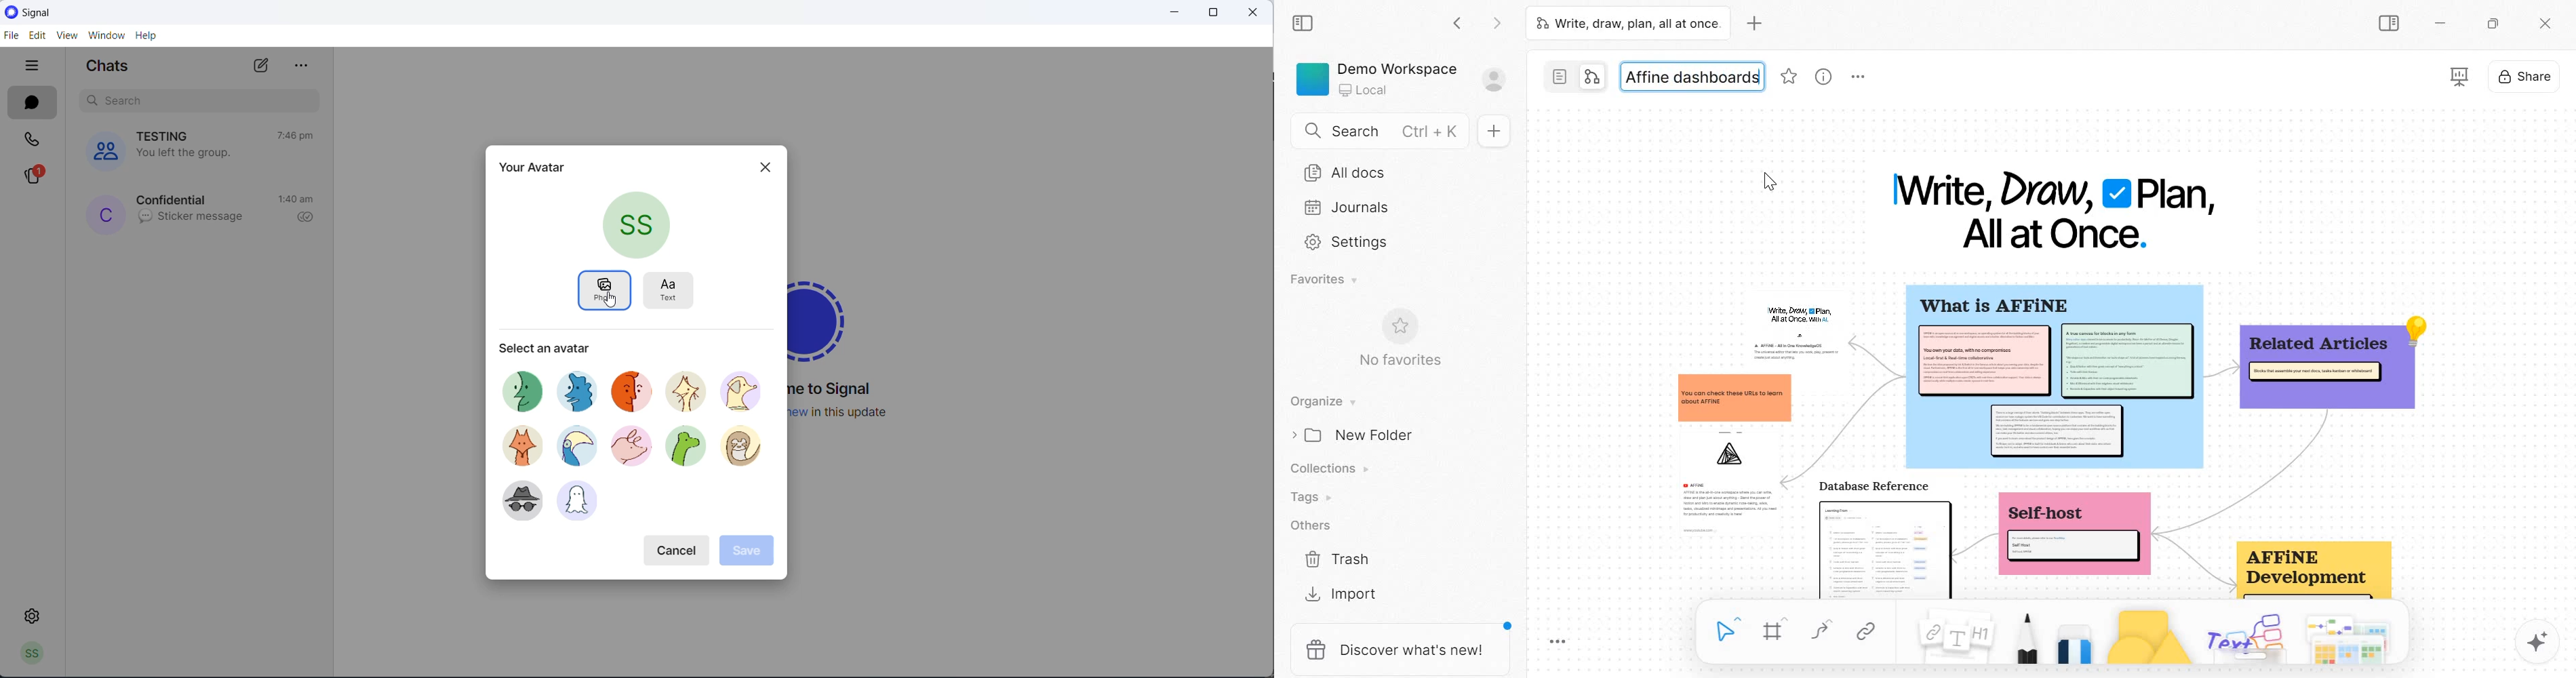 Image resolution: width=2576 pixels, height=700 pixels. Describe the element at coordinates (1407, 79) in the screenshot. I see `Demo Workspace` at that location.